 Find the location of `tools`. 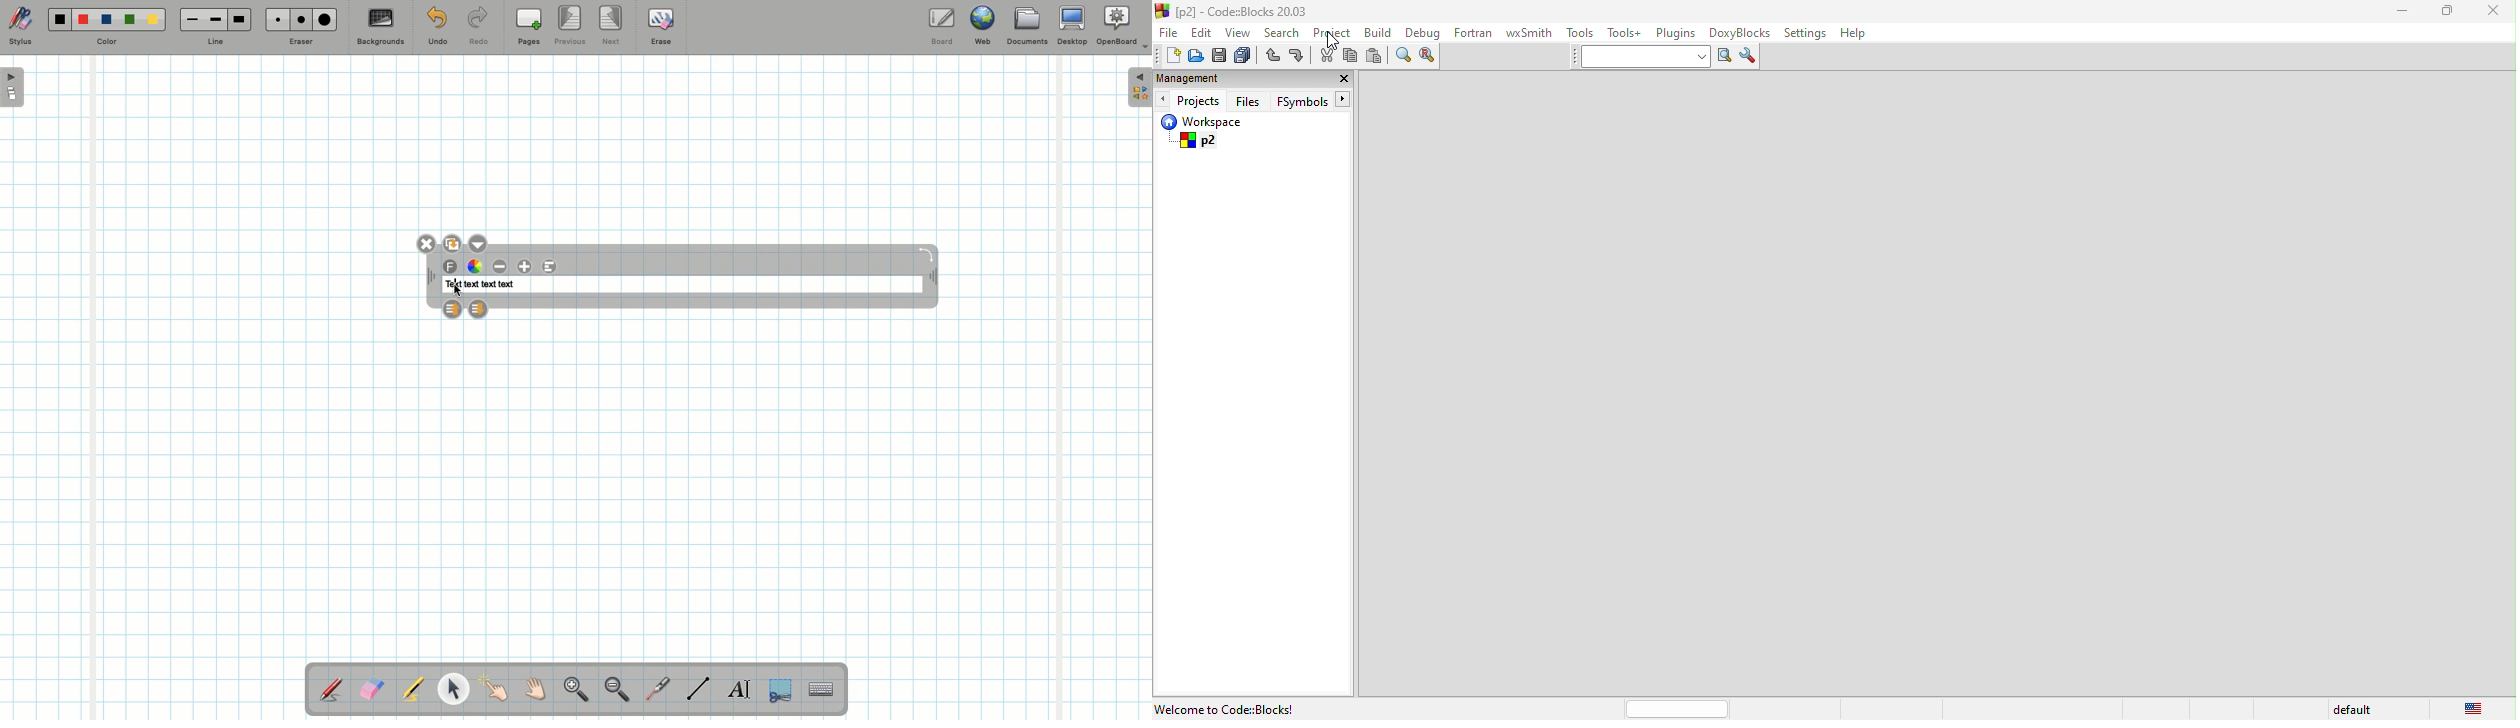

tools is located at coordinates (1580, 33).